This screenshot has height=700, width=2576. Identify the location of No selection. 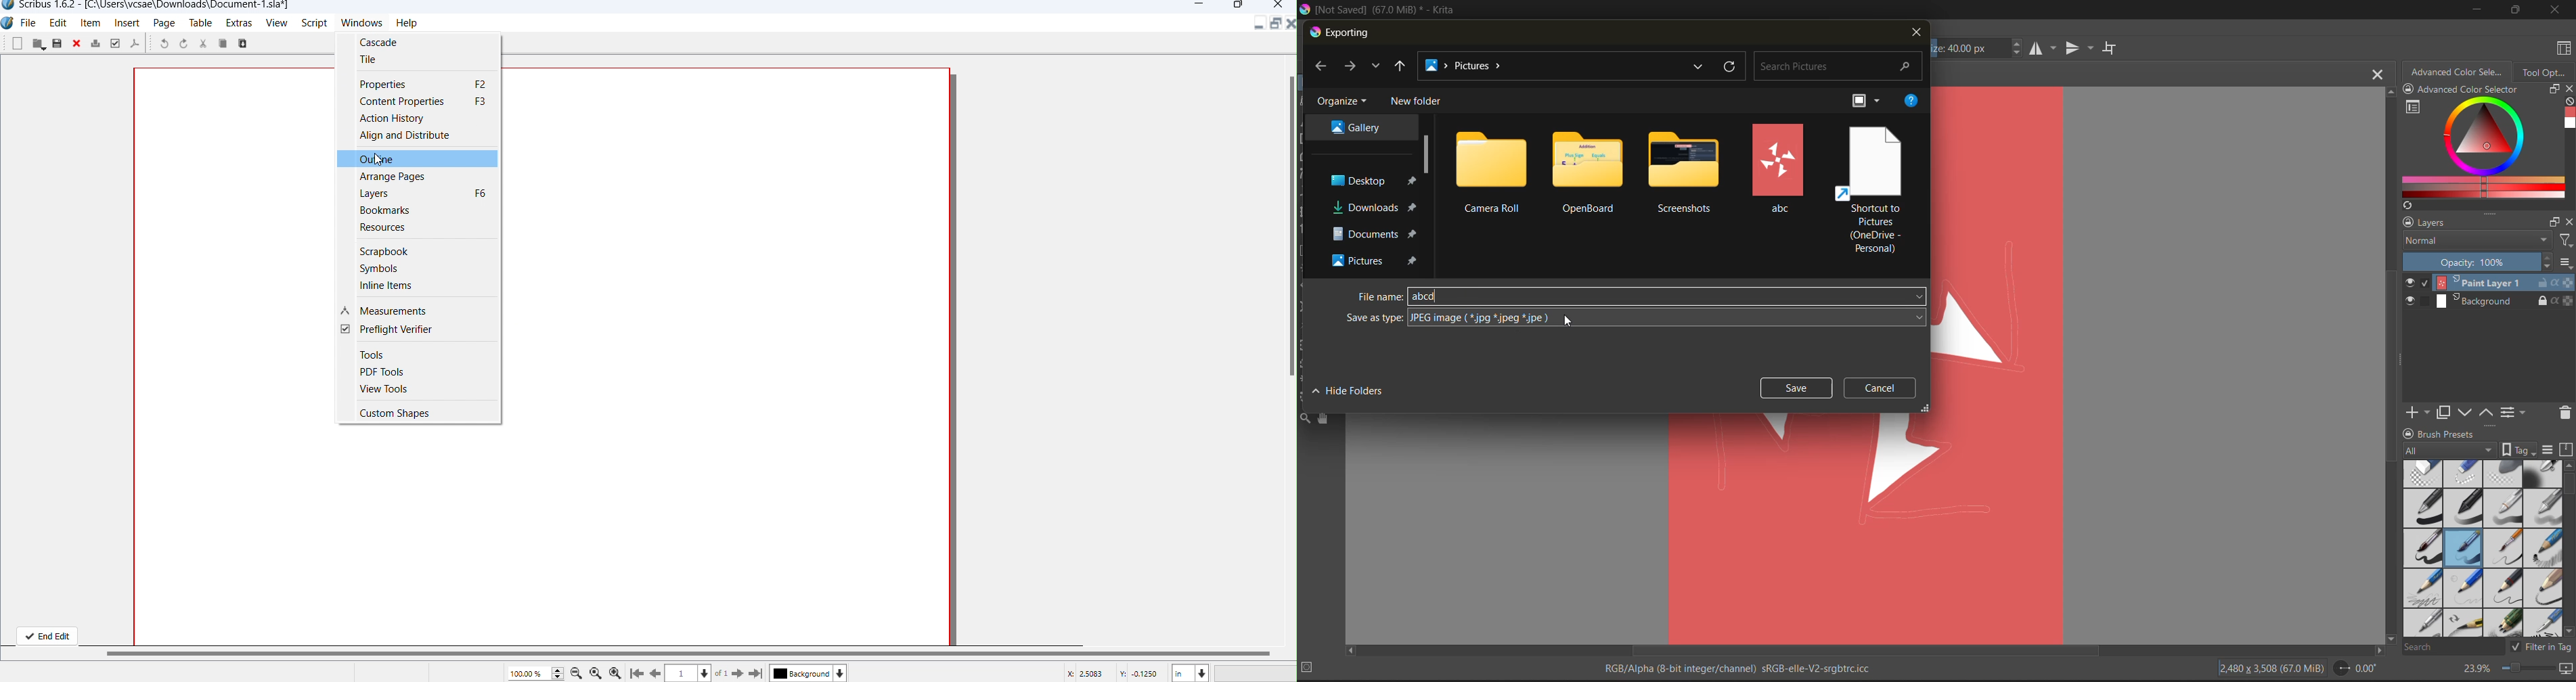
(1311, 667).